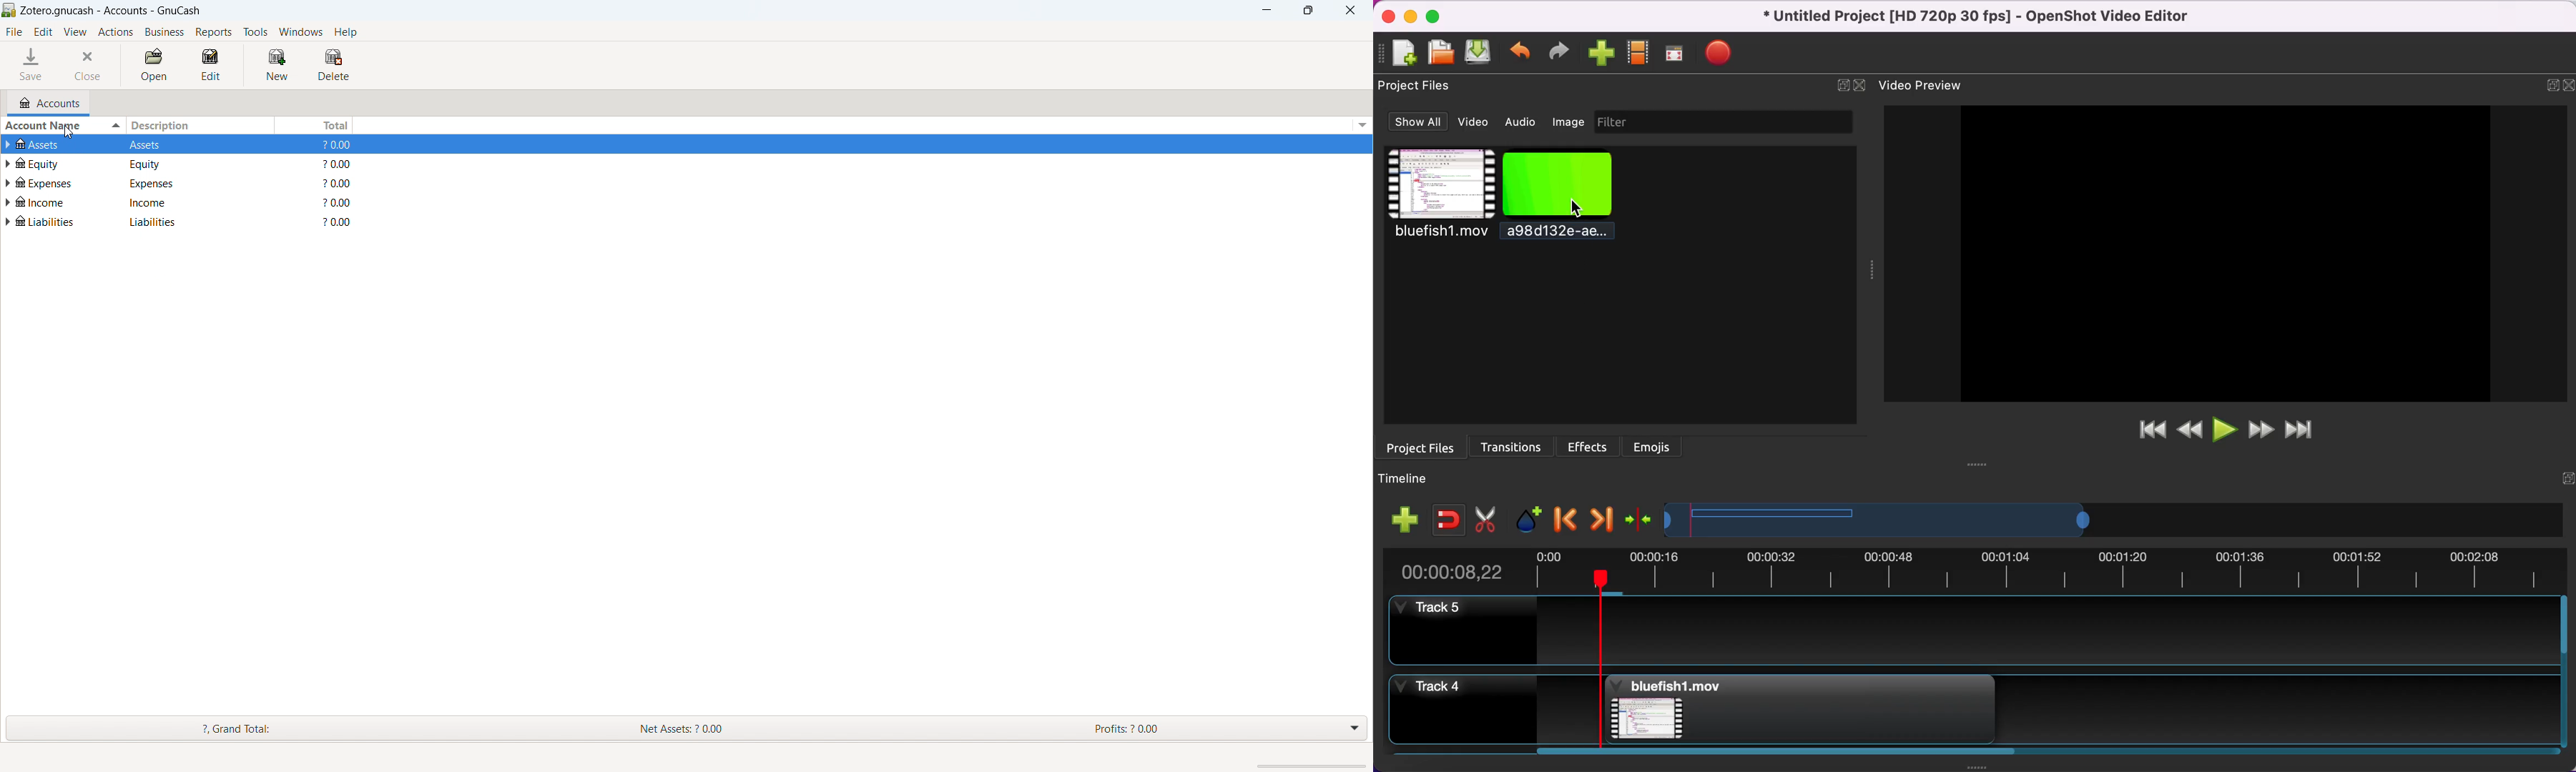 This screenshot has width=2576, height=784. Describe the element at coordinates (195, 204) in the screenshot. I see `account details of income` at that location.